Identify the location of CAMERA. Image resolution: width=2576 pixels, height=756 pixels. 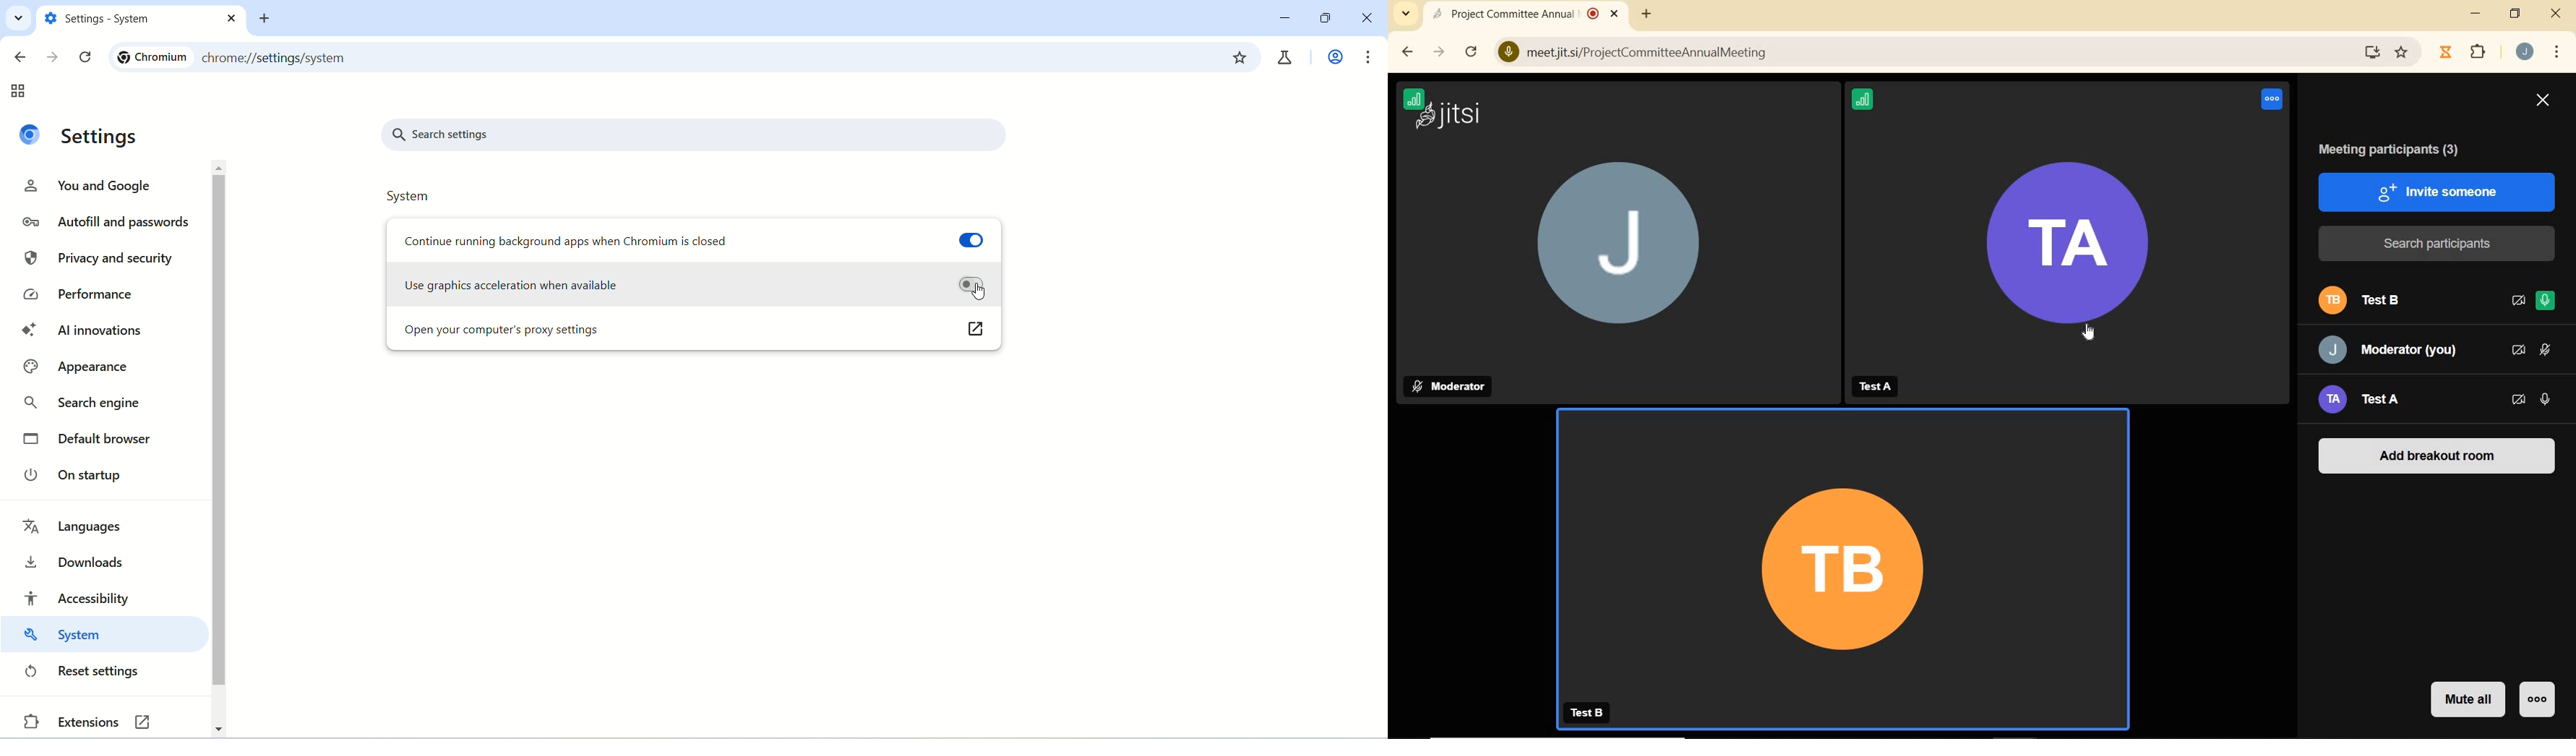
(2519, 350).